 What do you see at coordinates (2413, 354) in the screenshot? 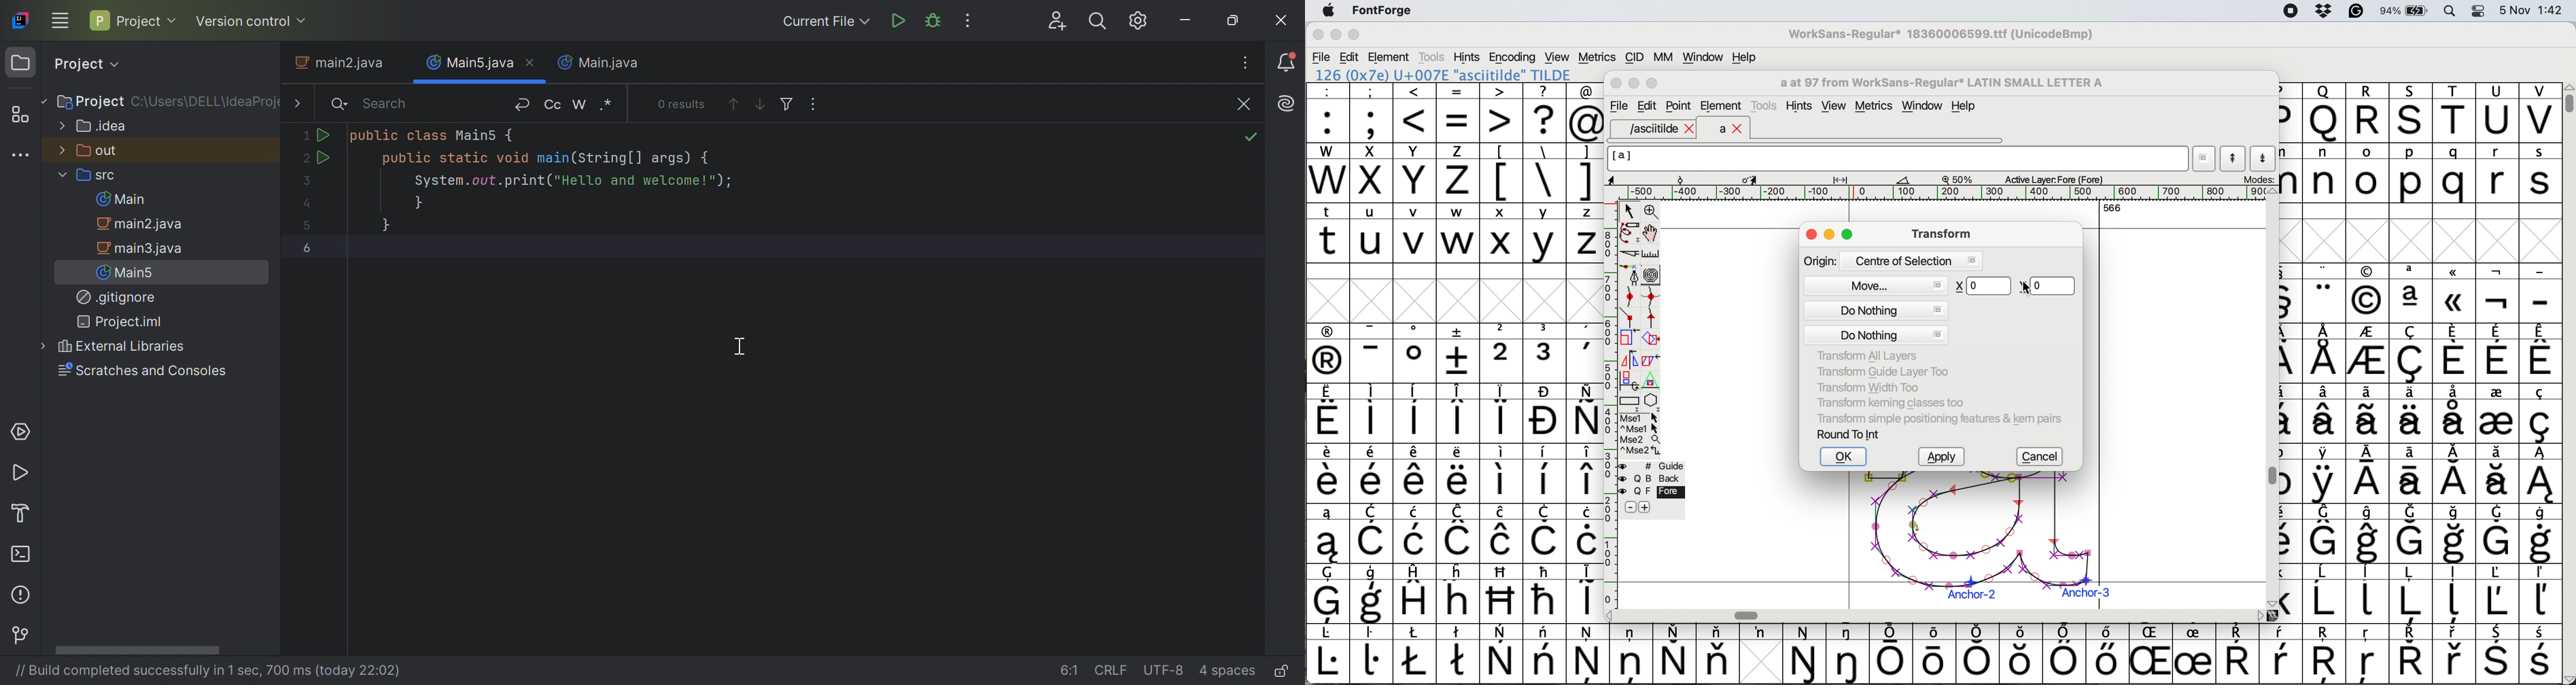
I see `symbol` at bounding box center [2413, 354].